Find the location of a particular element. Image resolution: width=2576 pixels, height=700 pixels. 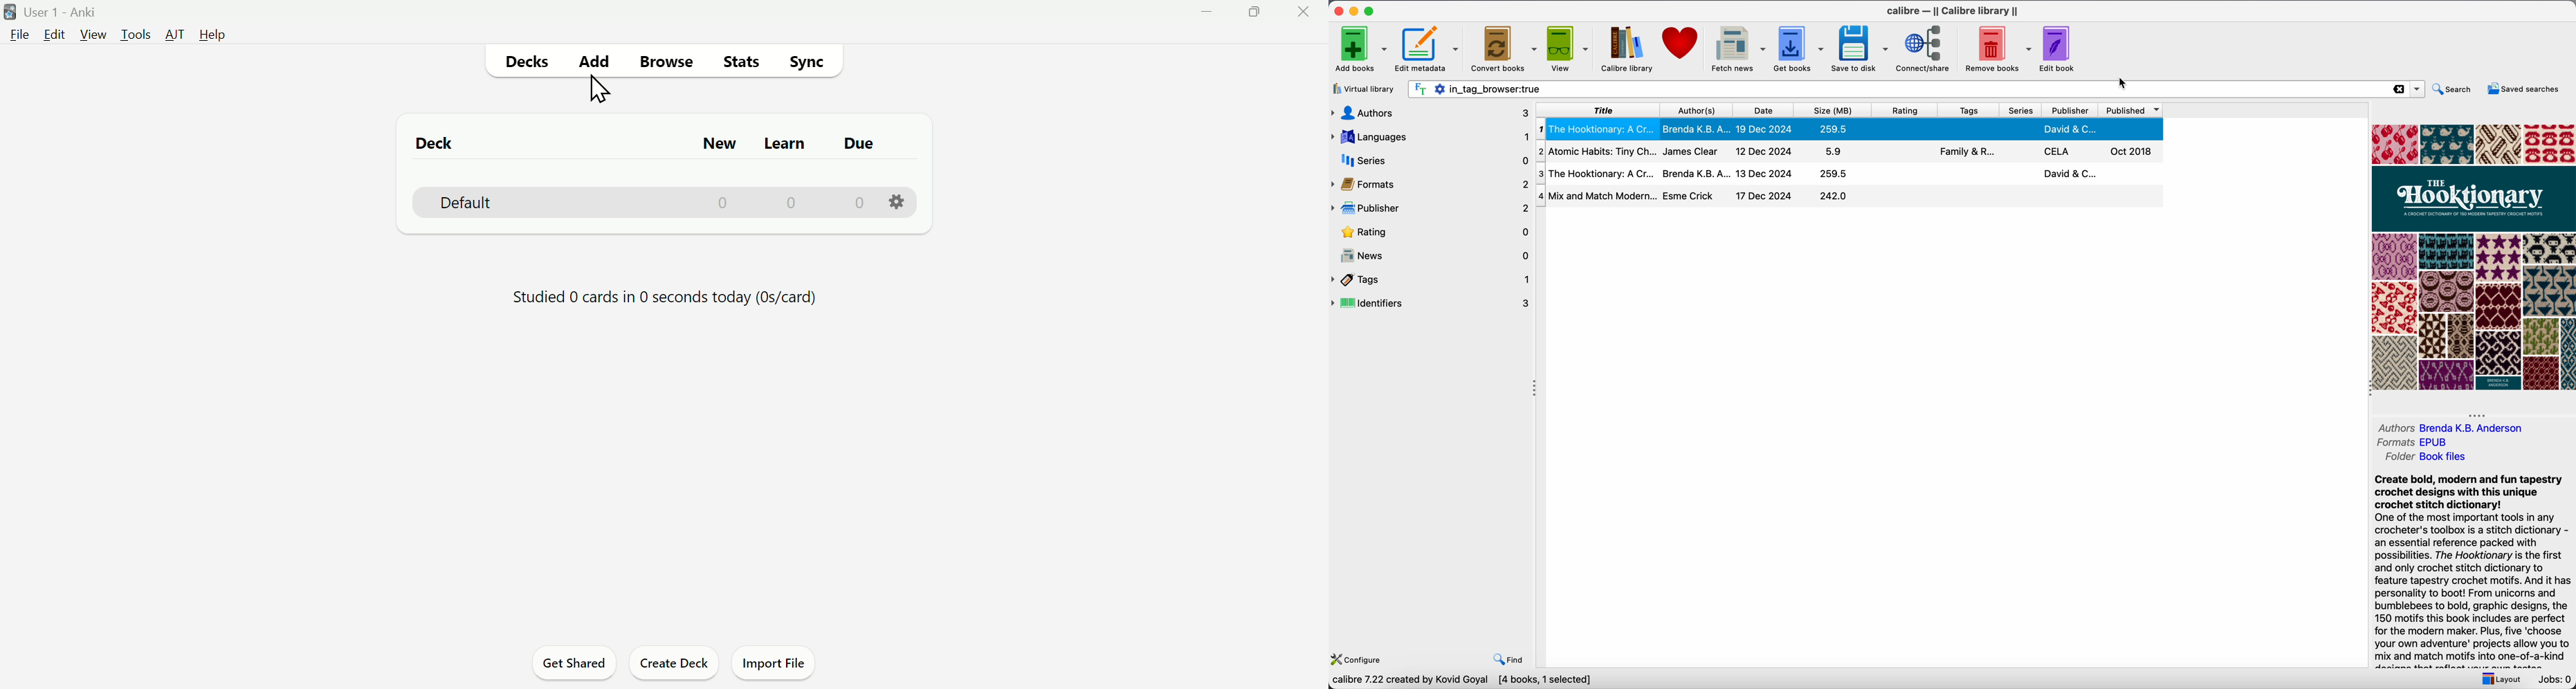

Edit is located at coordinates (53, 36).